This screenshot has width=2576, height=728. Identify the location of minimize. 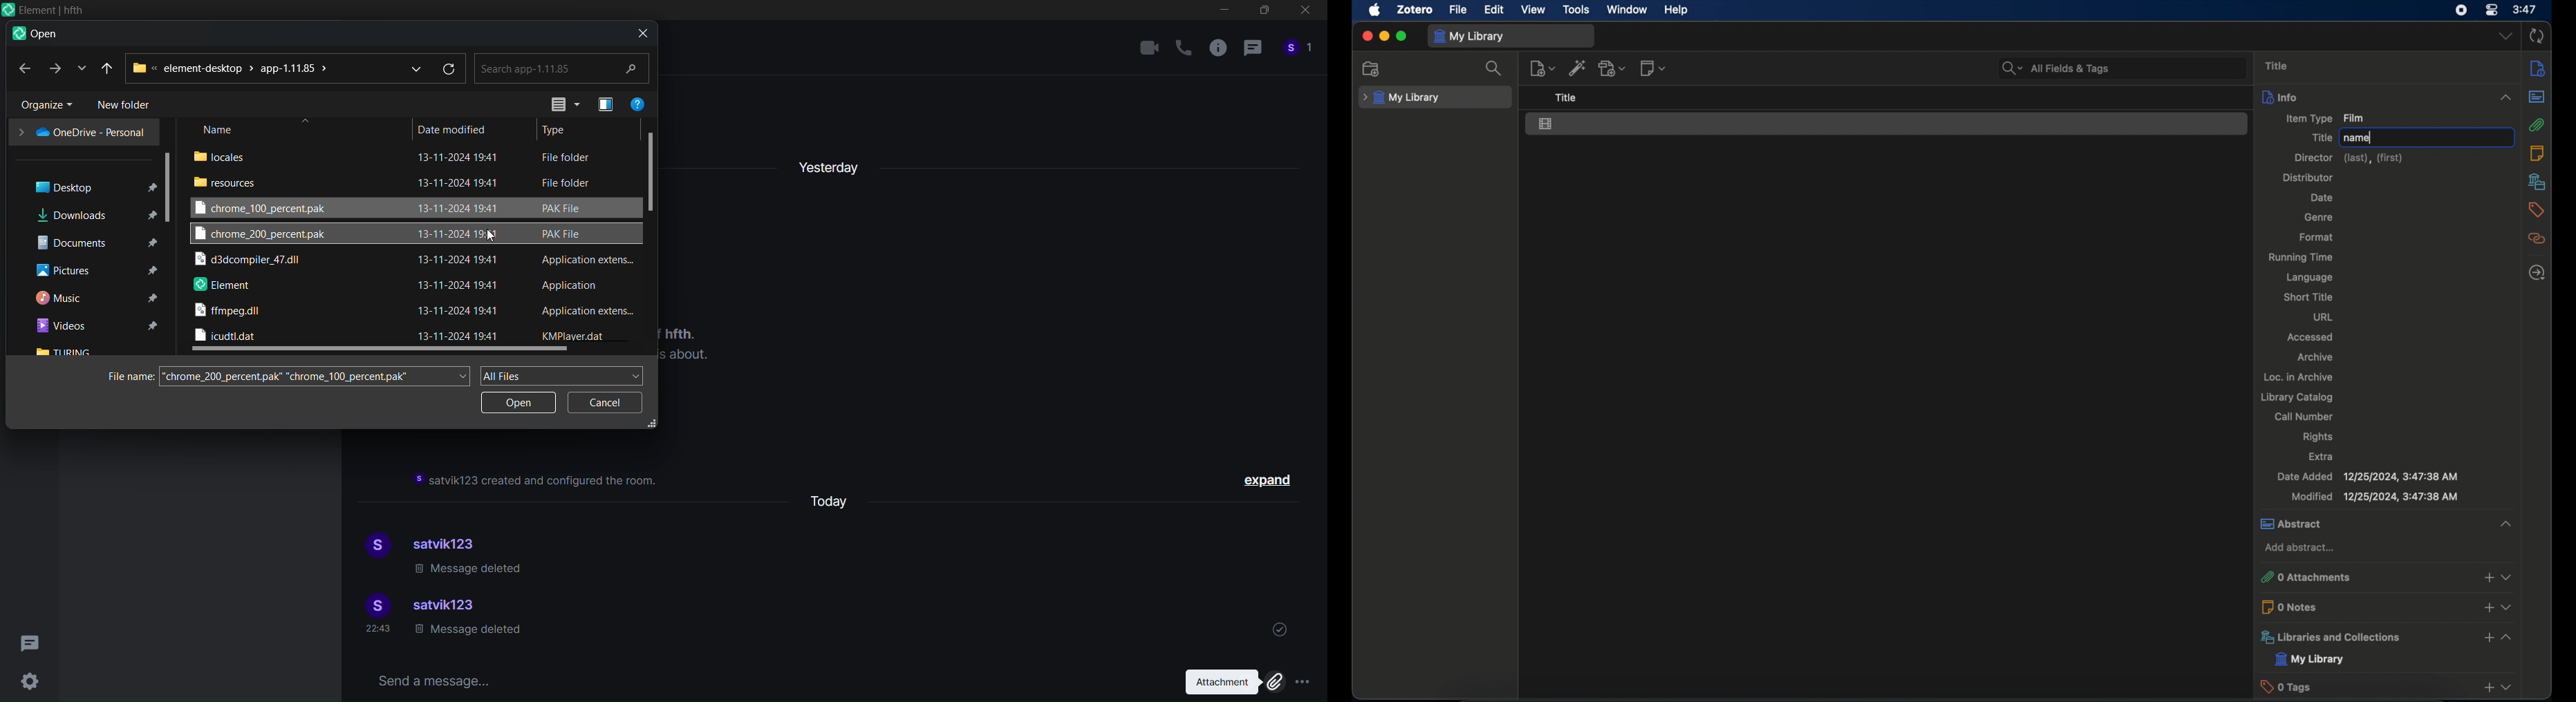
(1383, 36).